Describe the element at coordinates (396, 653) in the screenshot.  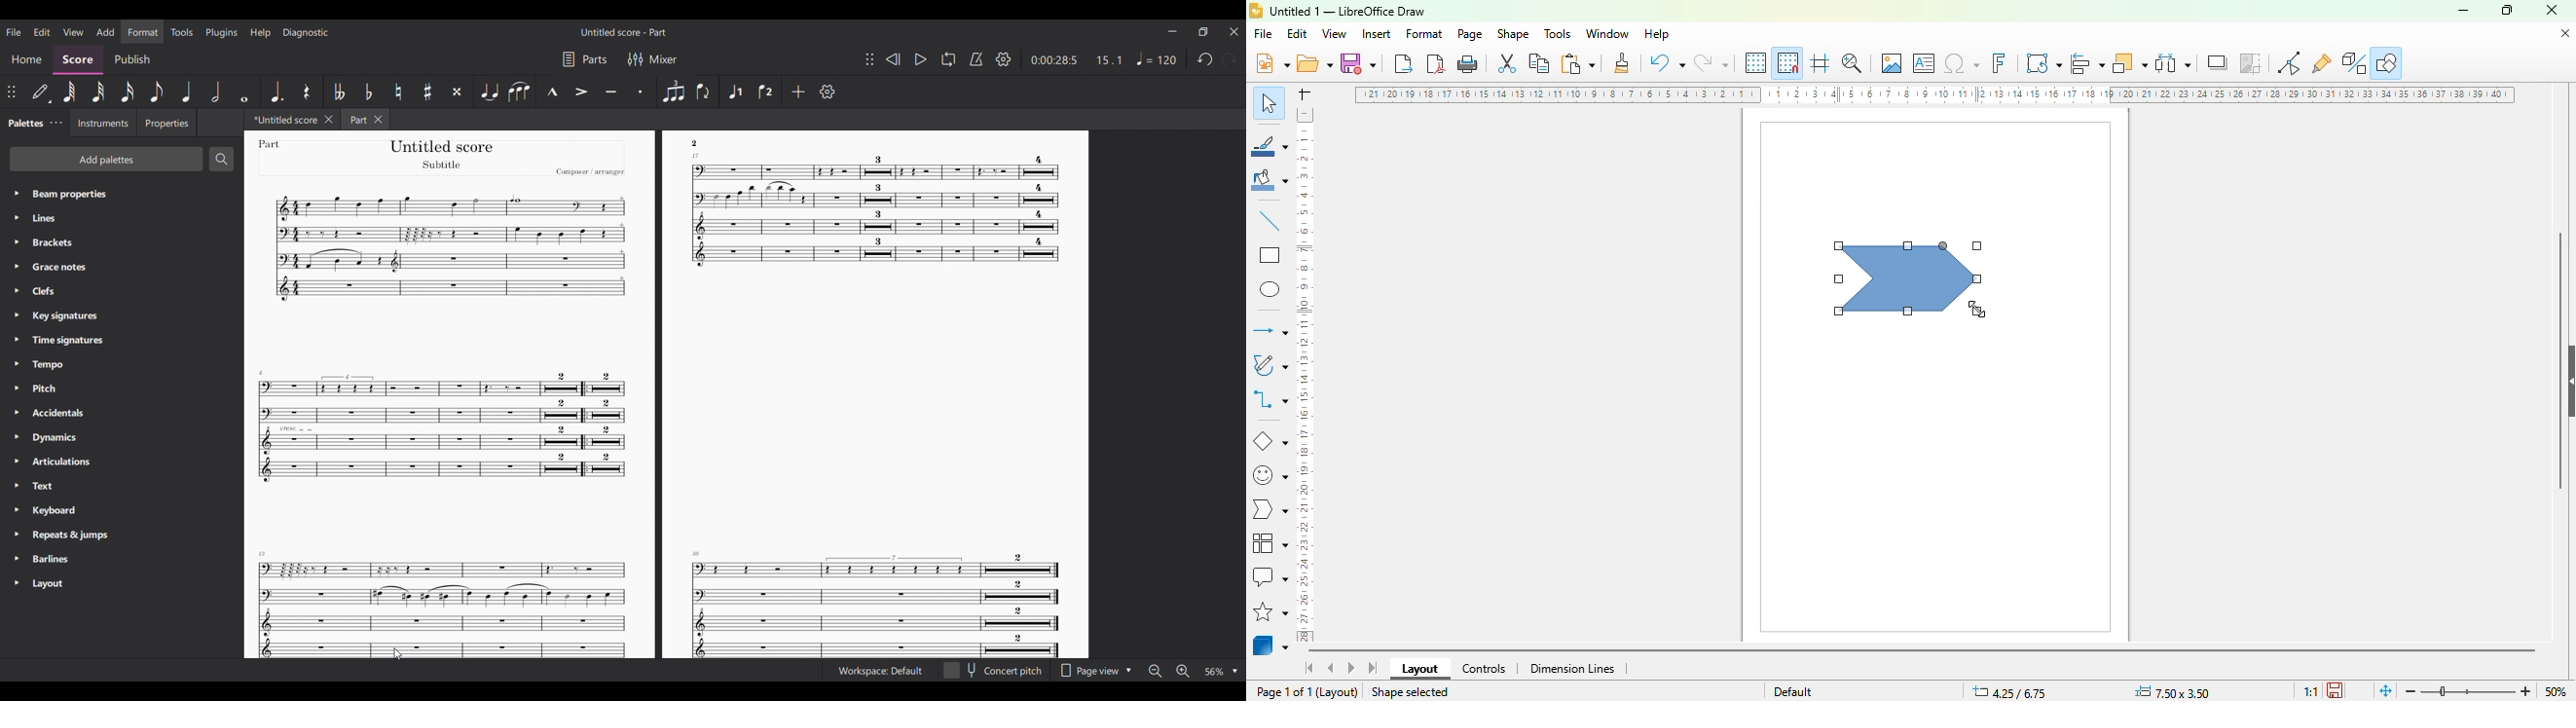
I see `cursor` at that location.